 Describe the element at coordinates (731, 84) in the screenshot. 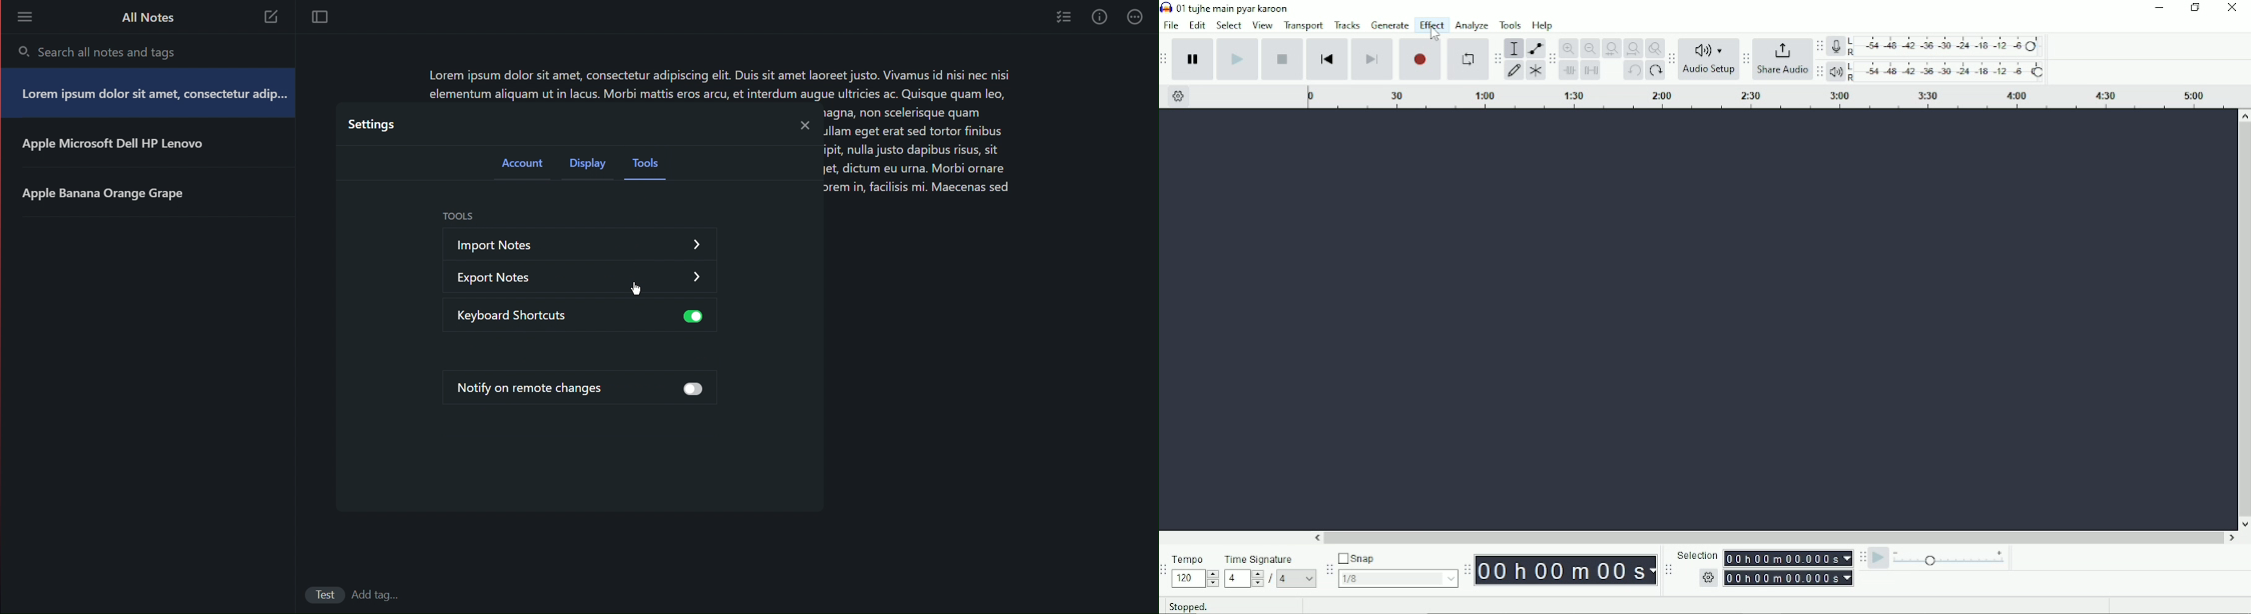

I see `Lorem ipsum dolor sit amet, consectetur adipiscing elit. Duis sit amet laoreet justo. Vivamus id nisi nec nisi
elementum aliquam ut in lacus. Morbi mattis eros arcu, et interdum augue ultricies ac. Quisque quam leo,` at that location.